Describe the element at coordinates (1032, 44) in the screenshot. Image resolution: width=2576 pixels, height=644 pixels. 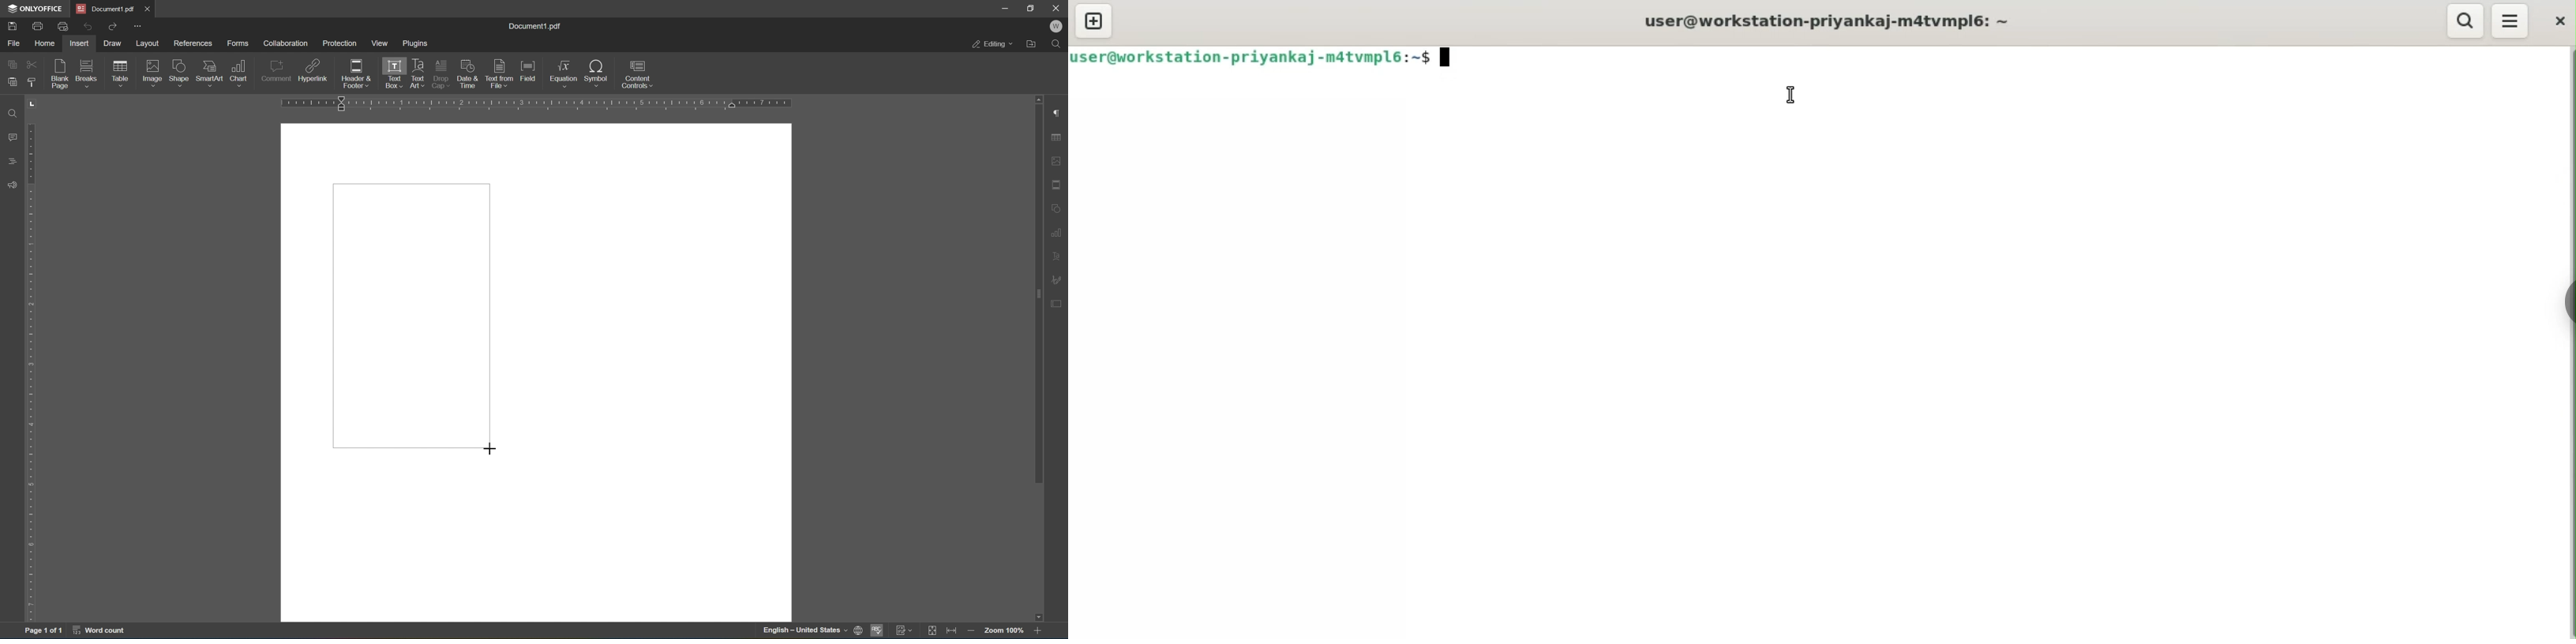
I see `Open file location` at that location.